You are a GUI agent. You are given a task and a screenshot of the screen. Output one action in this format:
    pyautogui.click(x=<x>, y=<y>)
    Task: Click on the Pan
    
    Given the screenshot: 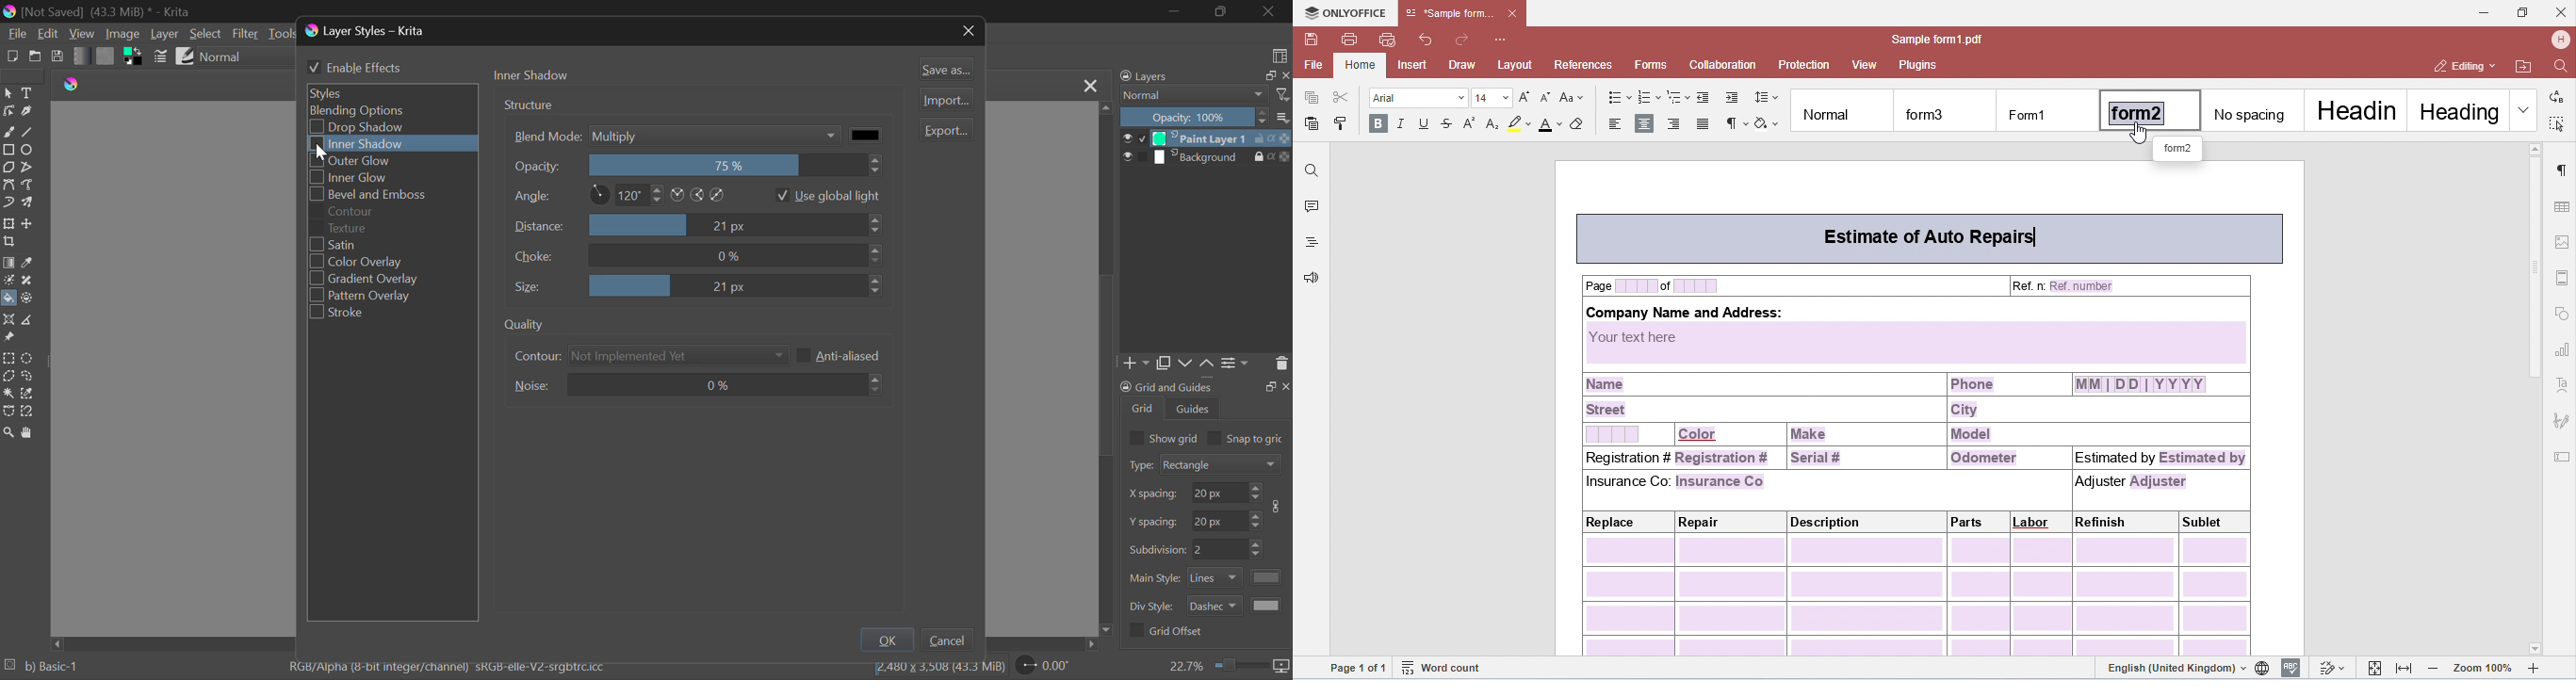 What is the action you would take?
    pyautogui.click(x=28, y=433)
    